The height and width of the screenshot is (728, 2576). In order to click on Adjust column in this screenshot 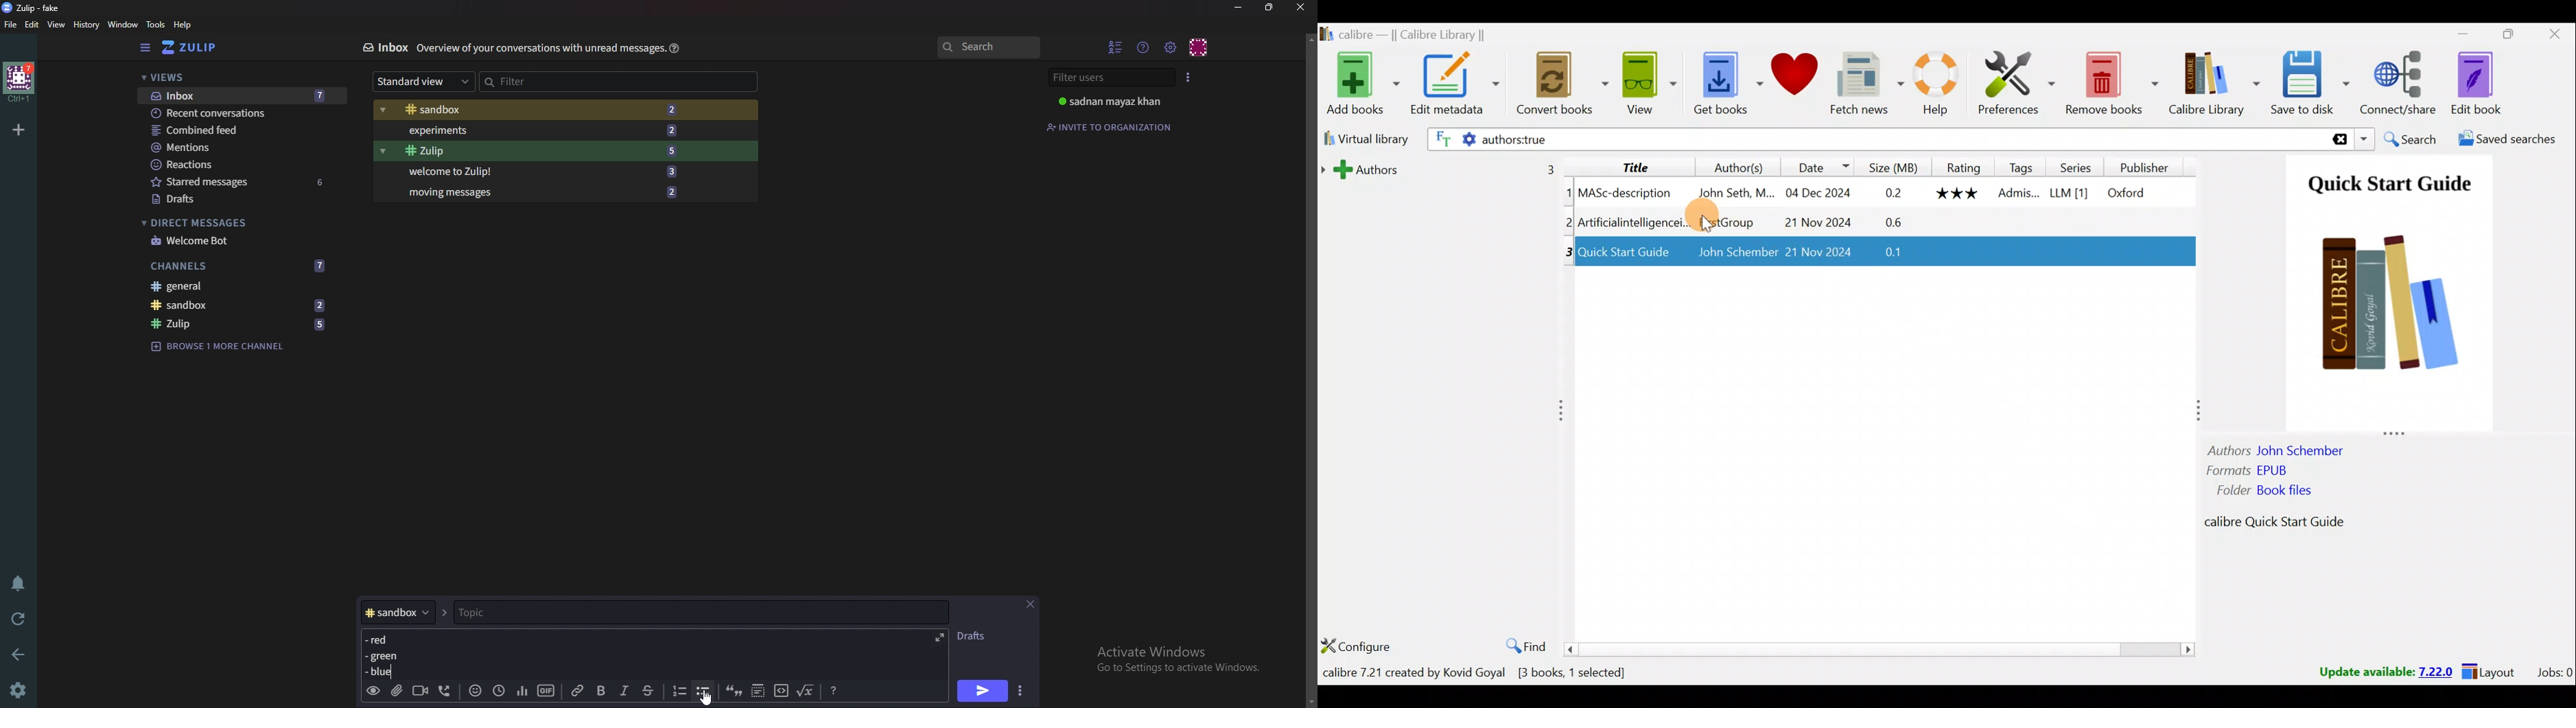, I will do `click(2192, 409)`.